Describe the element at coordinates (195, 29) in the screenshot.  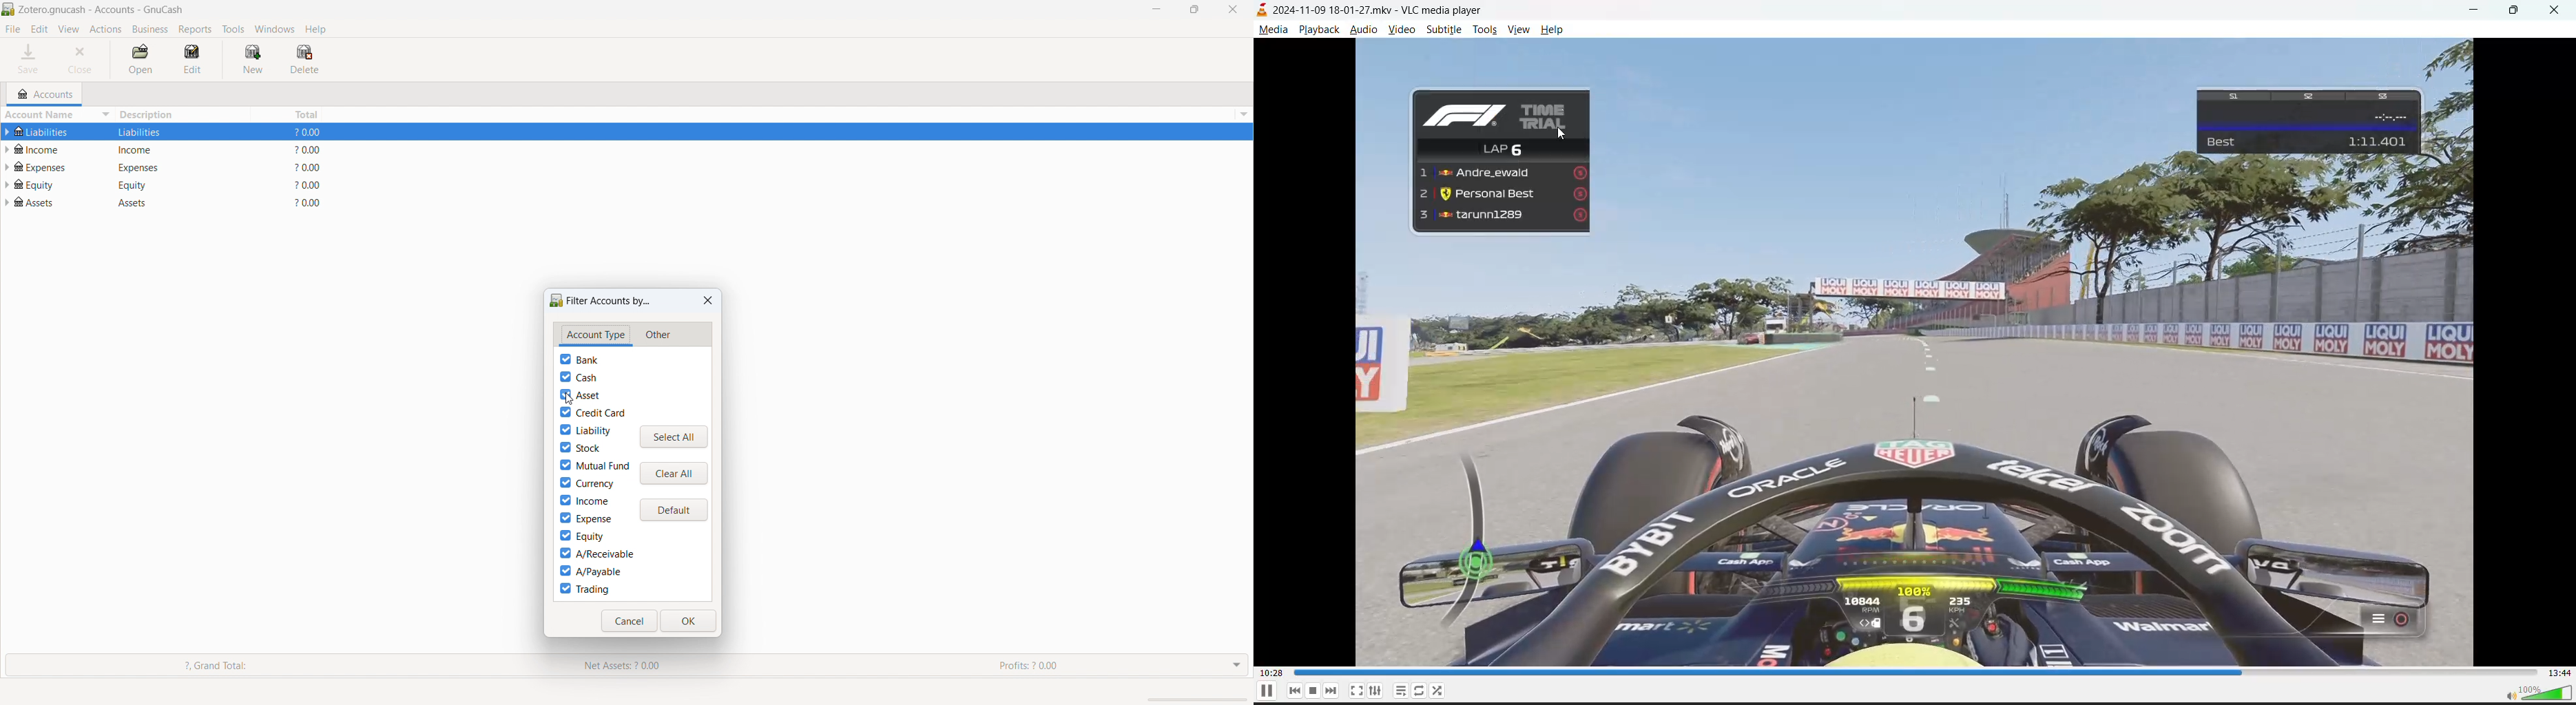
I see `reports` at that location.